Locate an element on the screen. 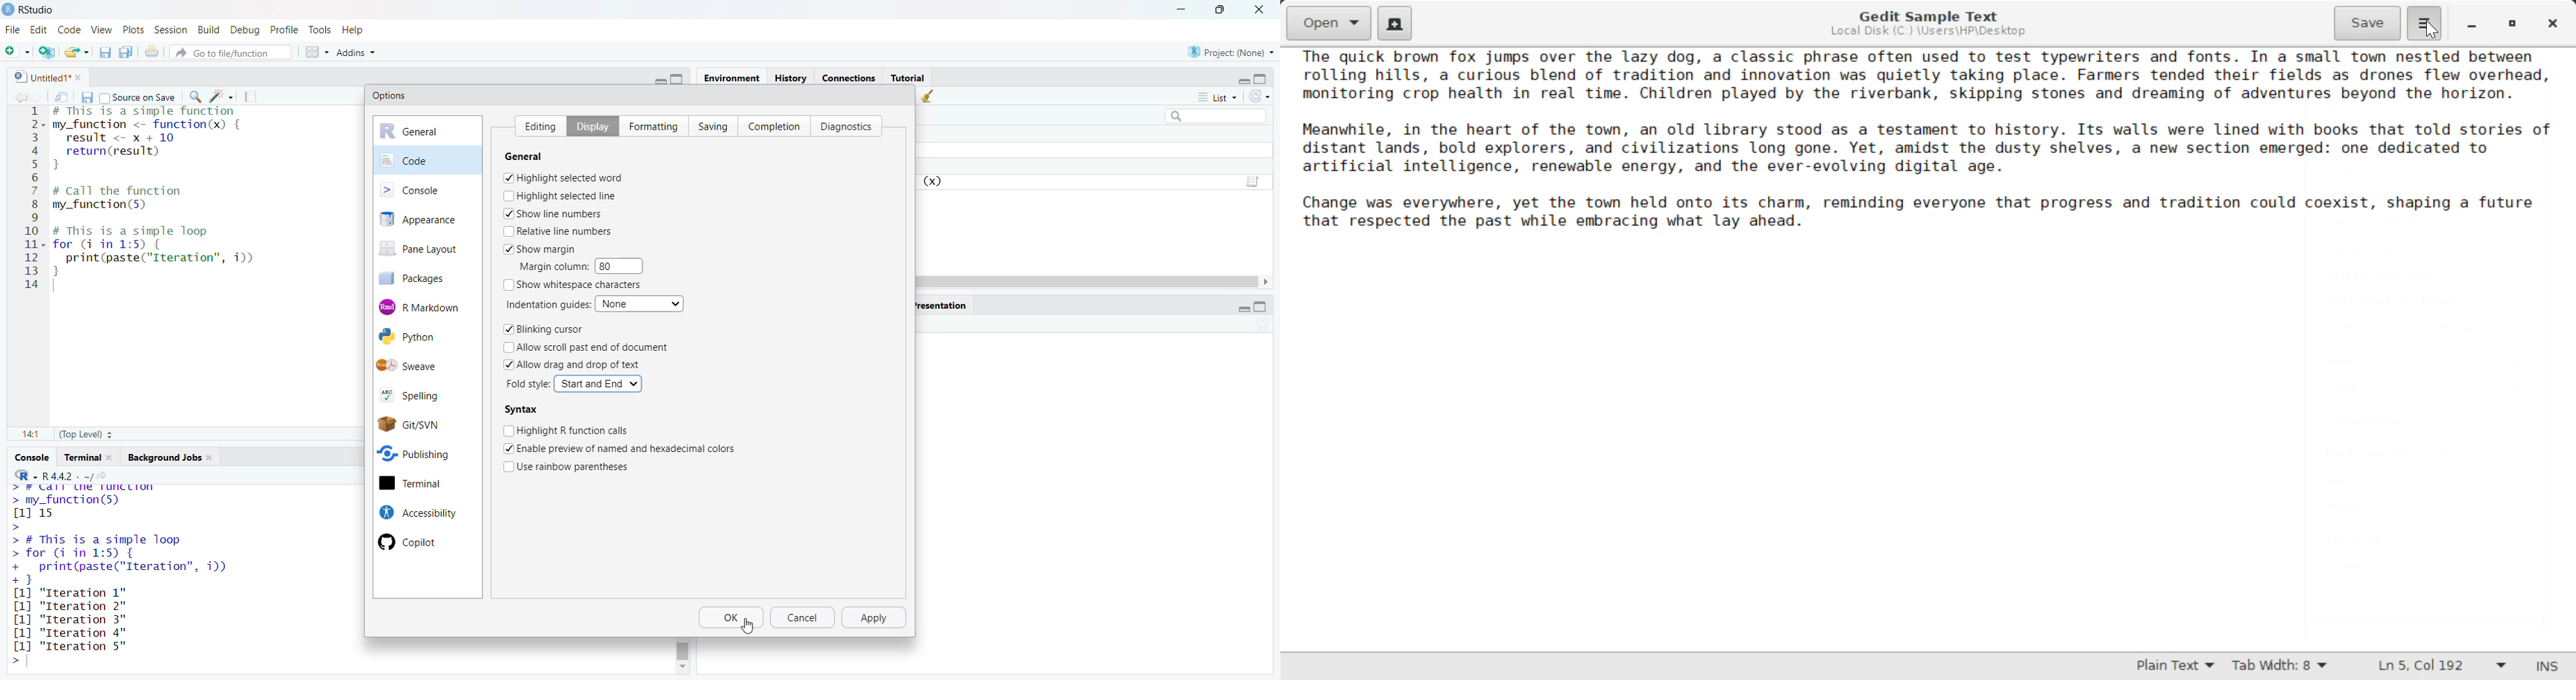  find/replace is located at coordinates (193, 97).